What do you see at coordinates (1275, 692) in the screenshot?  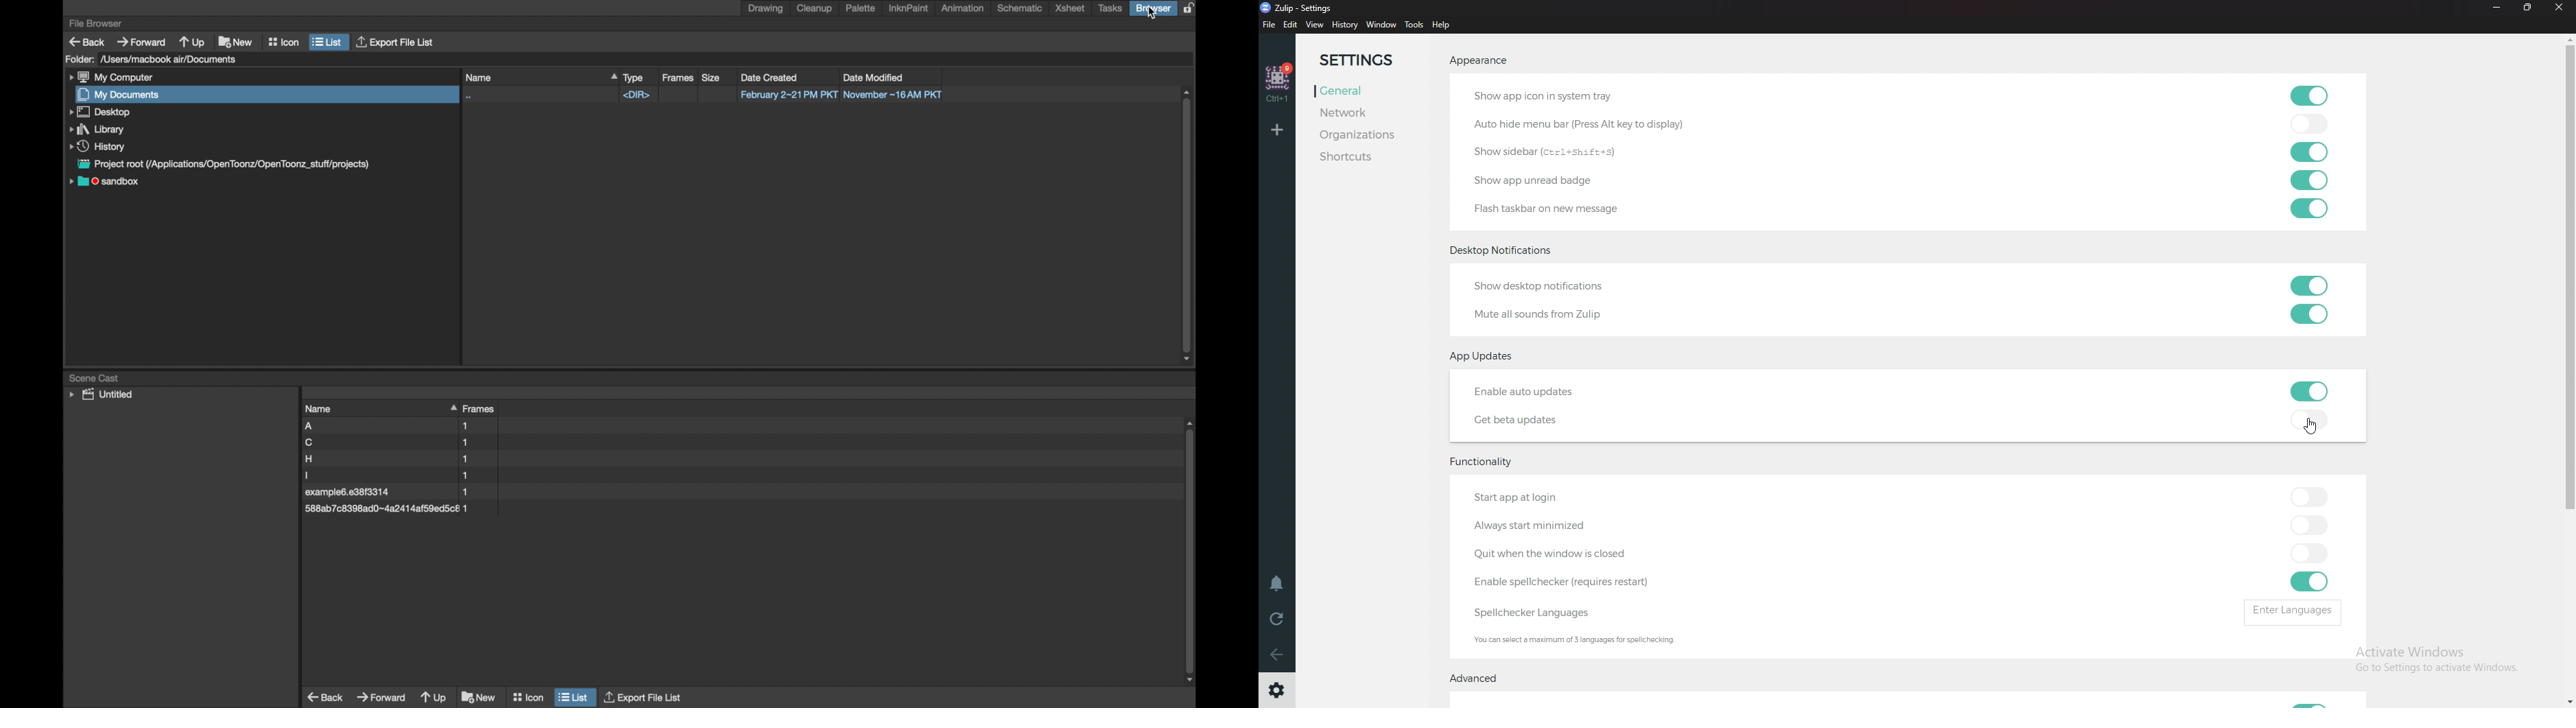 I see `Settings` at bounding box center [1275, 692].